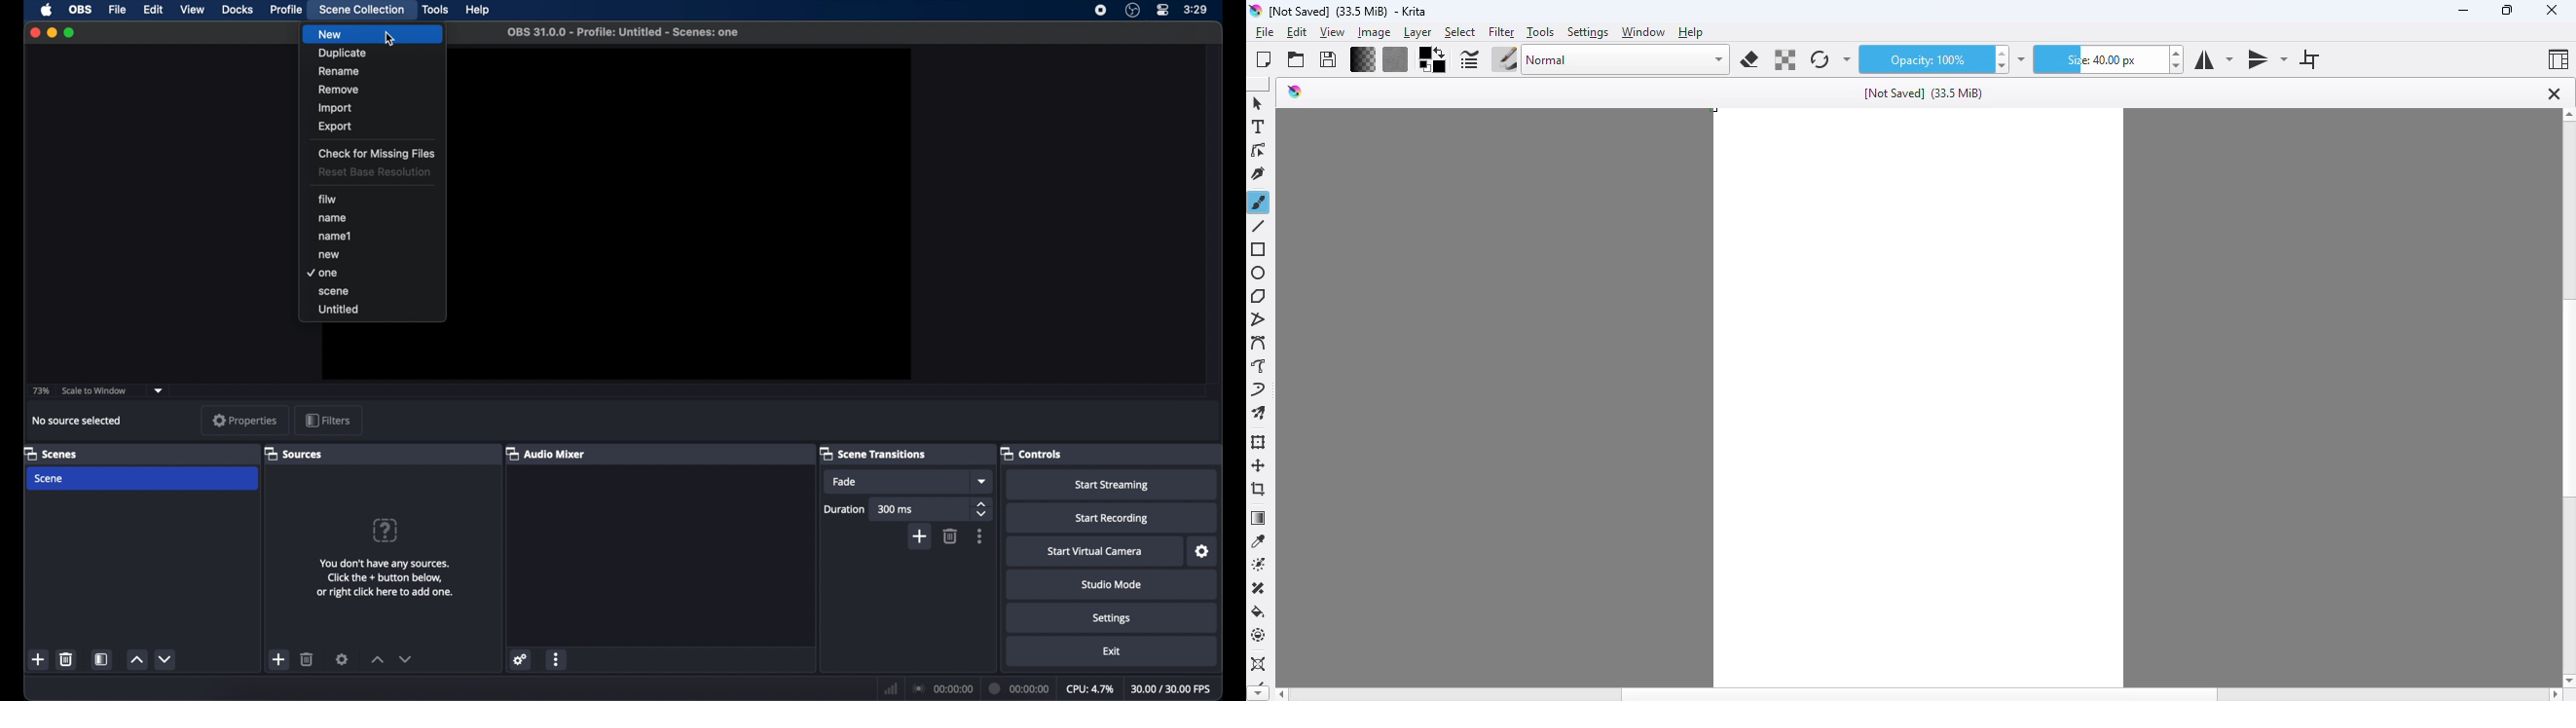 Image resolution: width=2576 pixels, height=728 pixels. What do you see at coordinates (94, 391) in the screenshot?
I see `scale to window` at bounding box center [94, 391].